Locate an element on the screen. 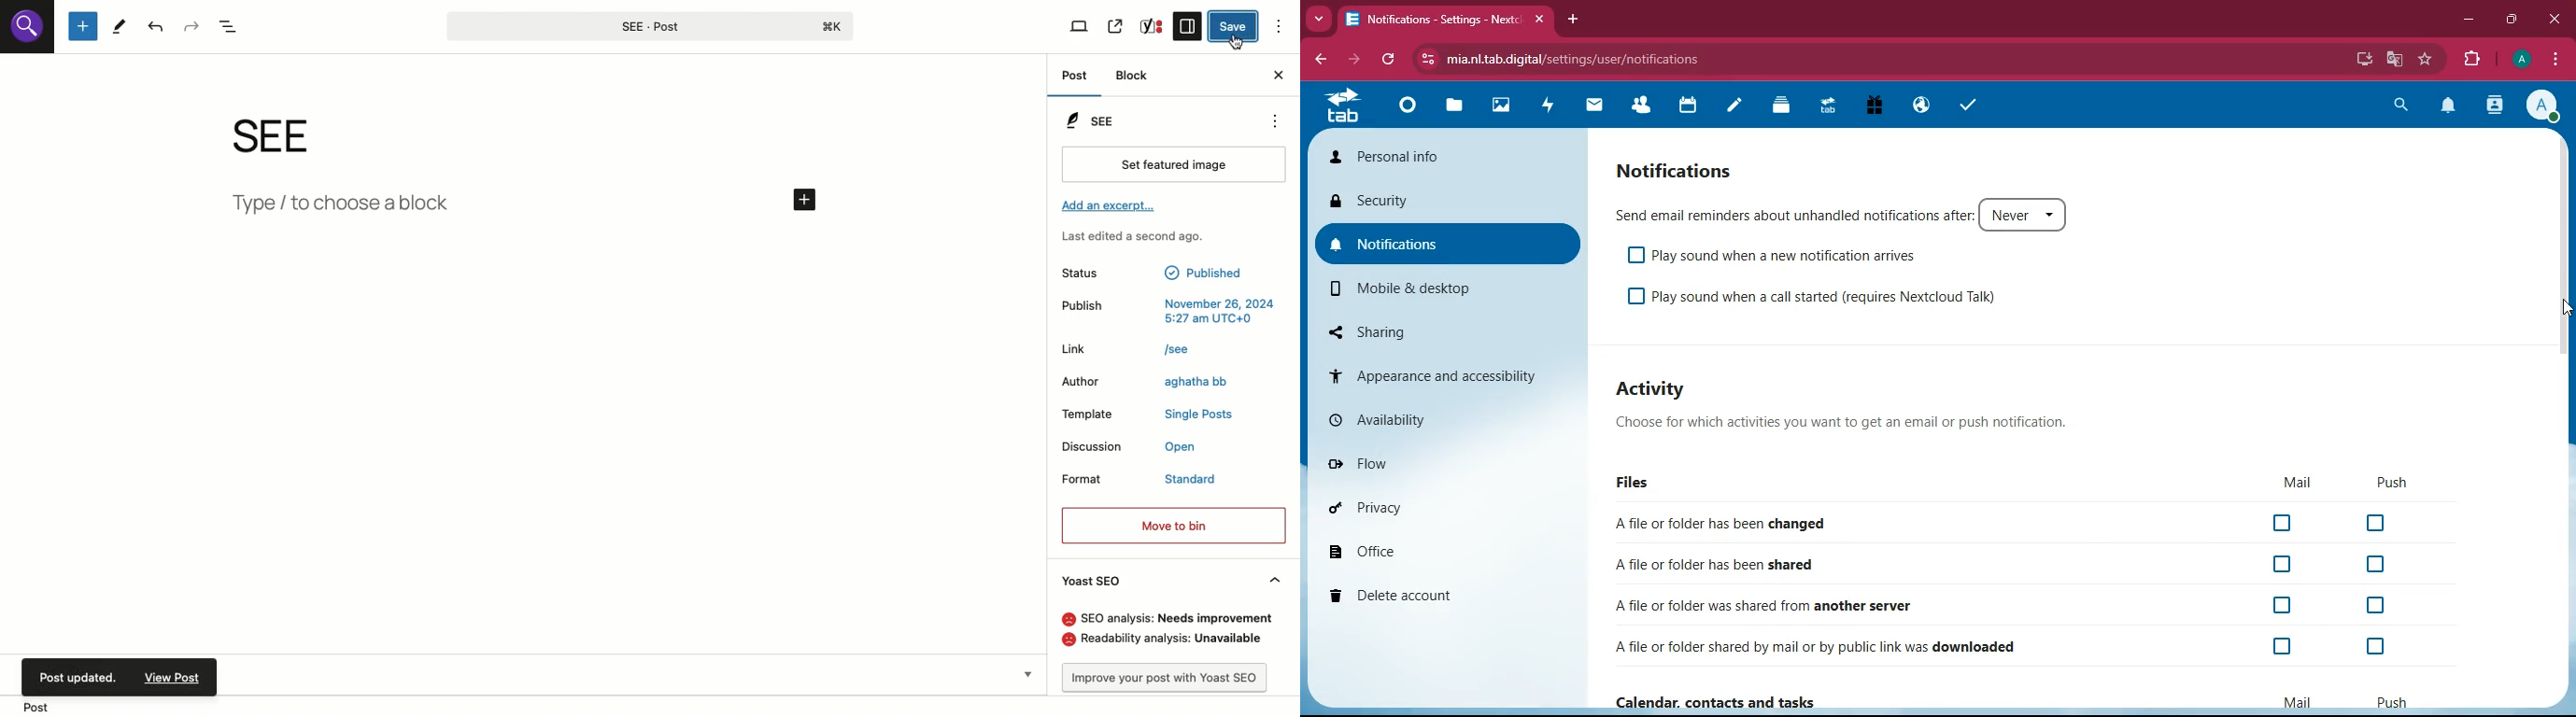 Image resolution: width=2576 pixels, height=728 pixels. Add new block is located at coordinates (81, 26).